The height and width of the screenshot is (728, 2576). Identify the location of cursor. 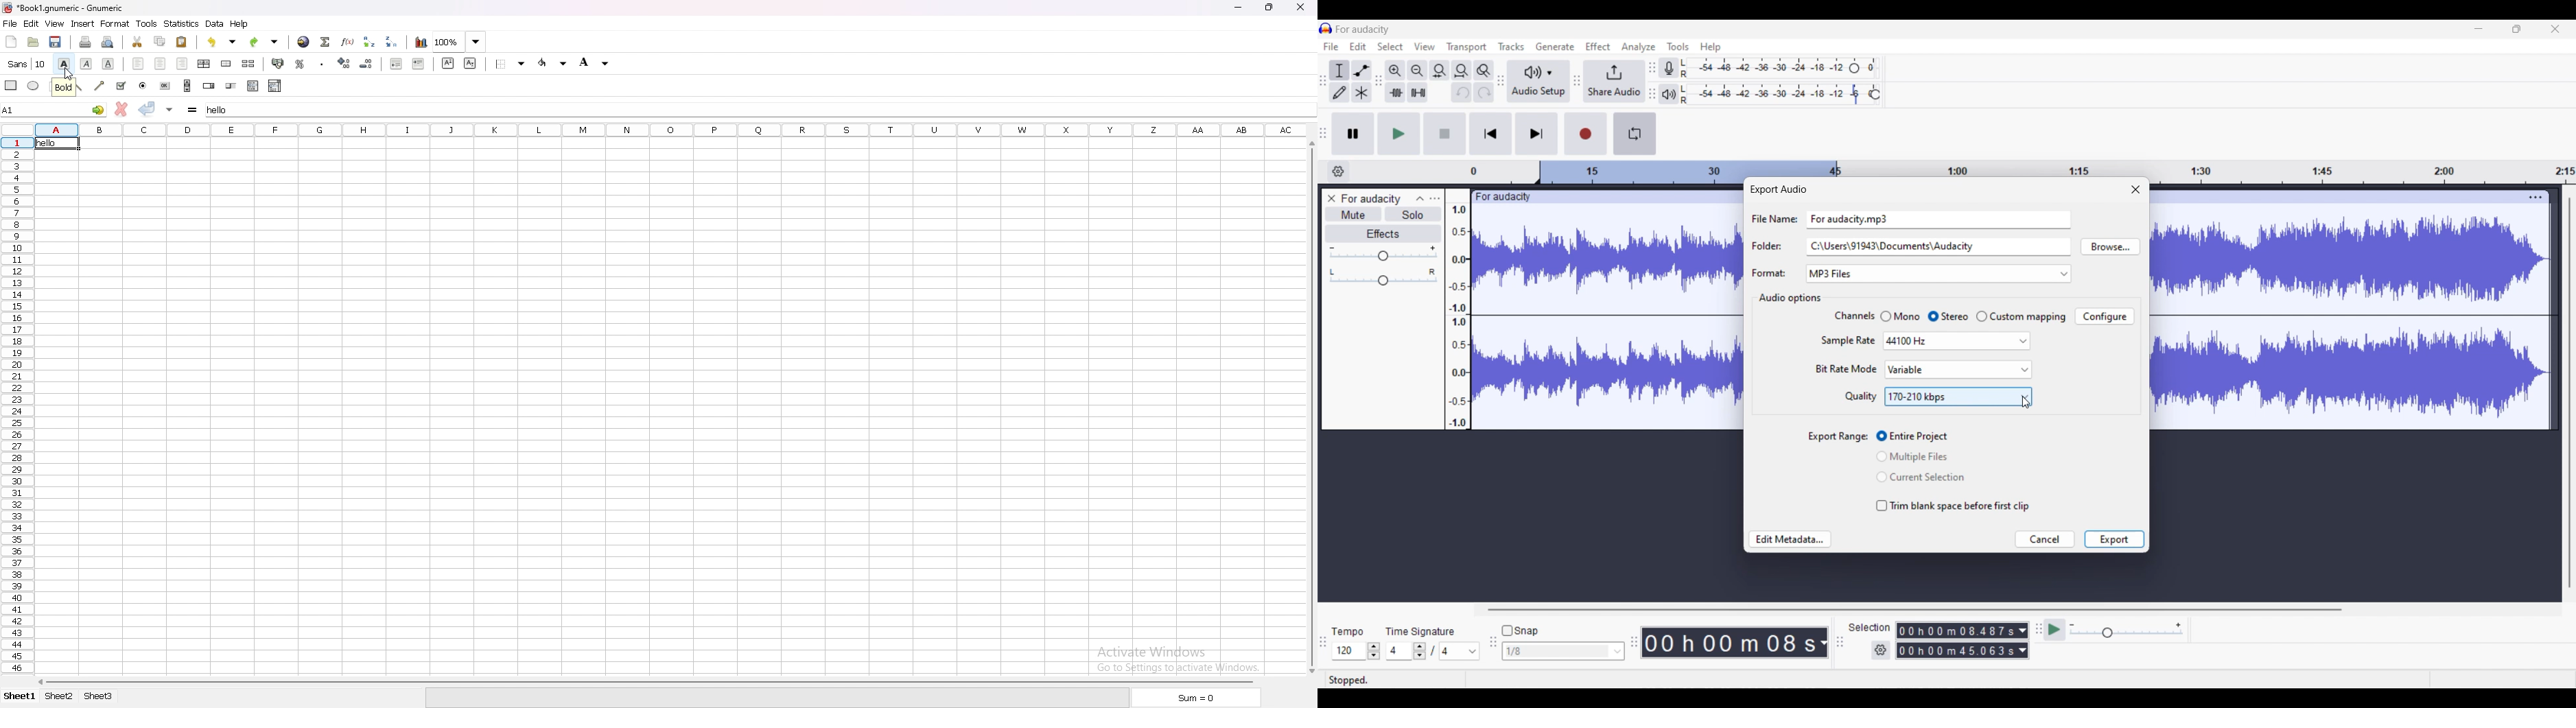
(69, 74).